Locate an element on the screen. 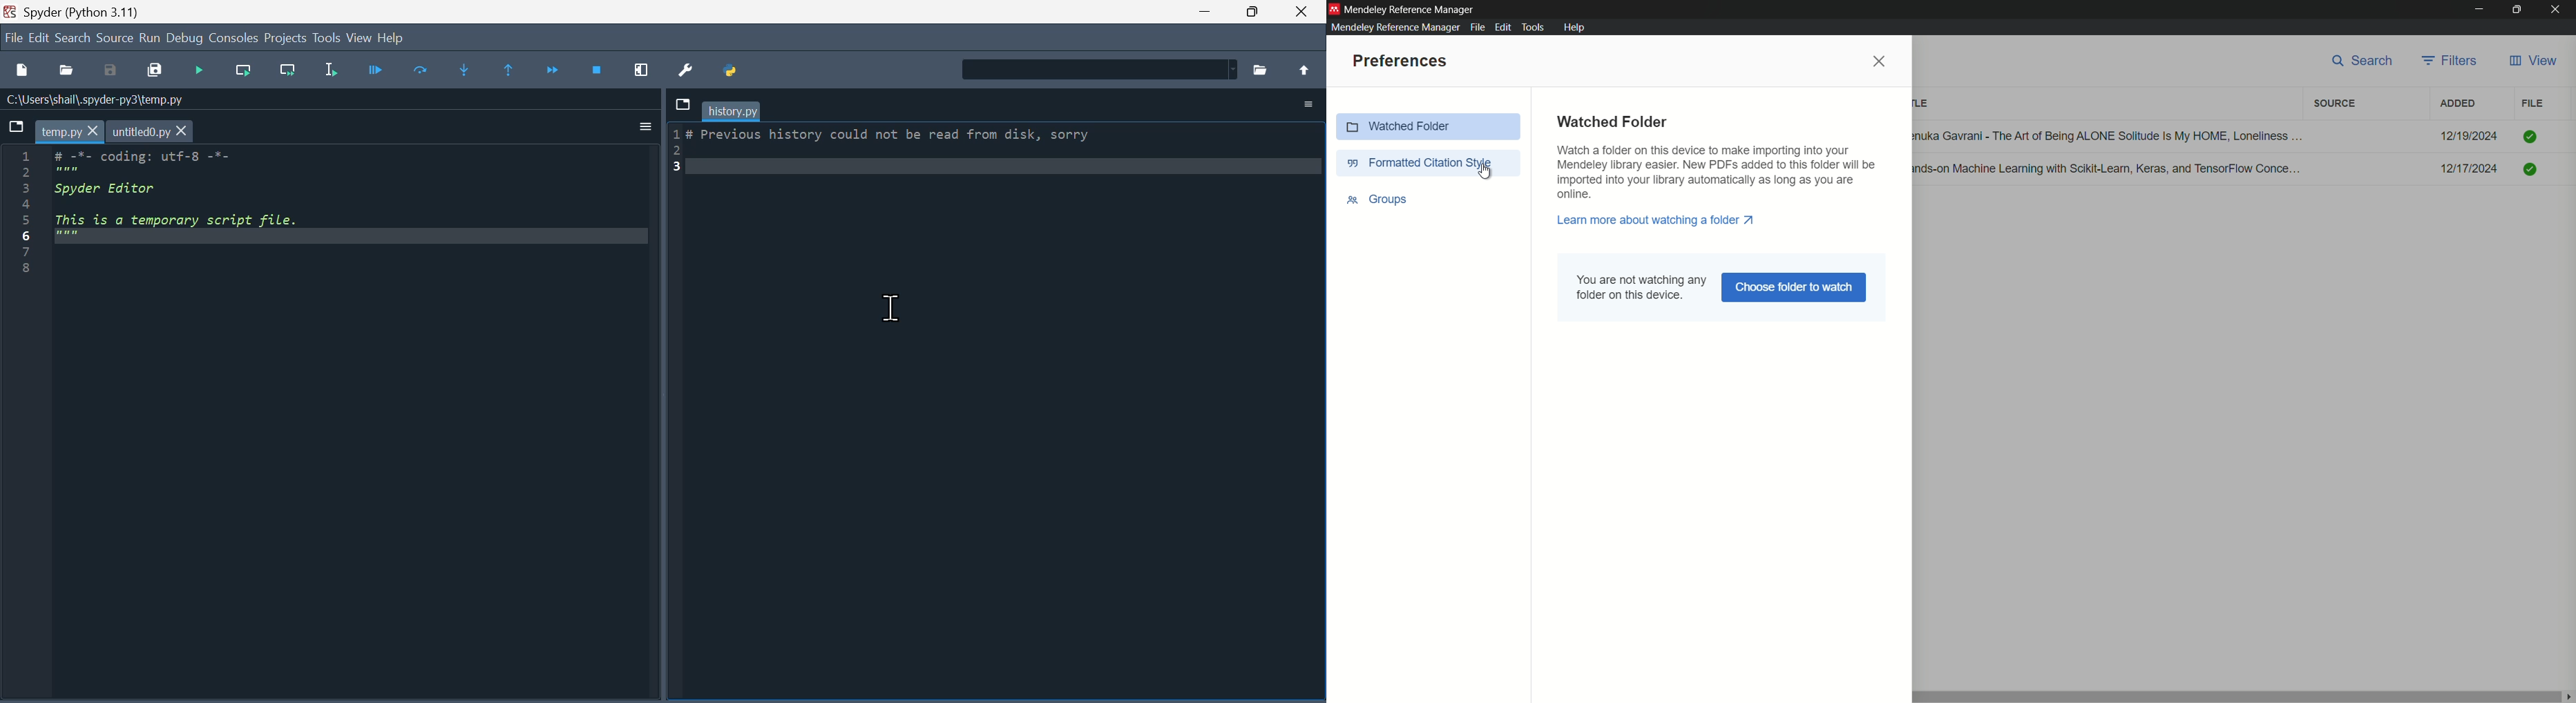 This screenshot has height=728, width=2576. file is located at coordinates (13, 35).